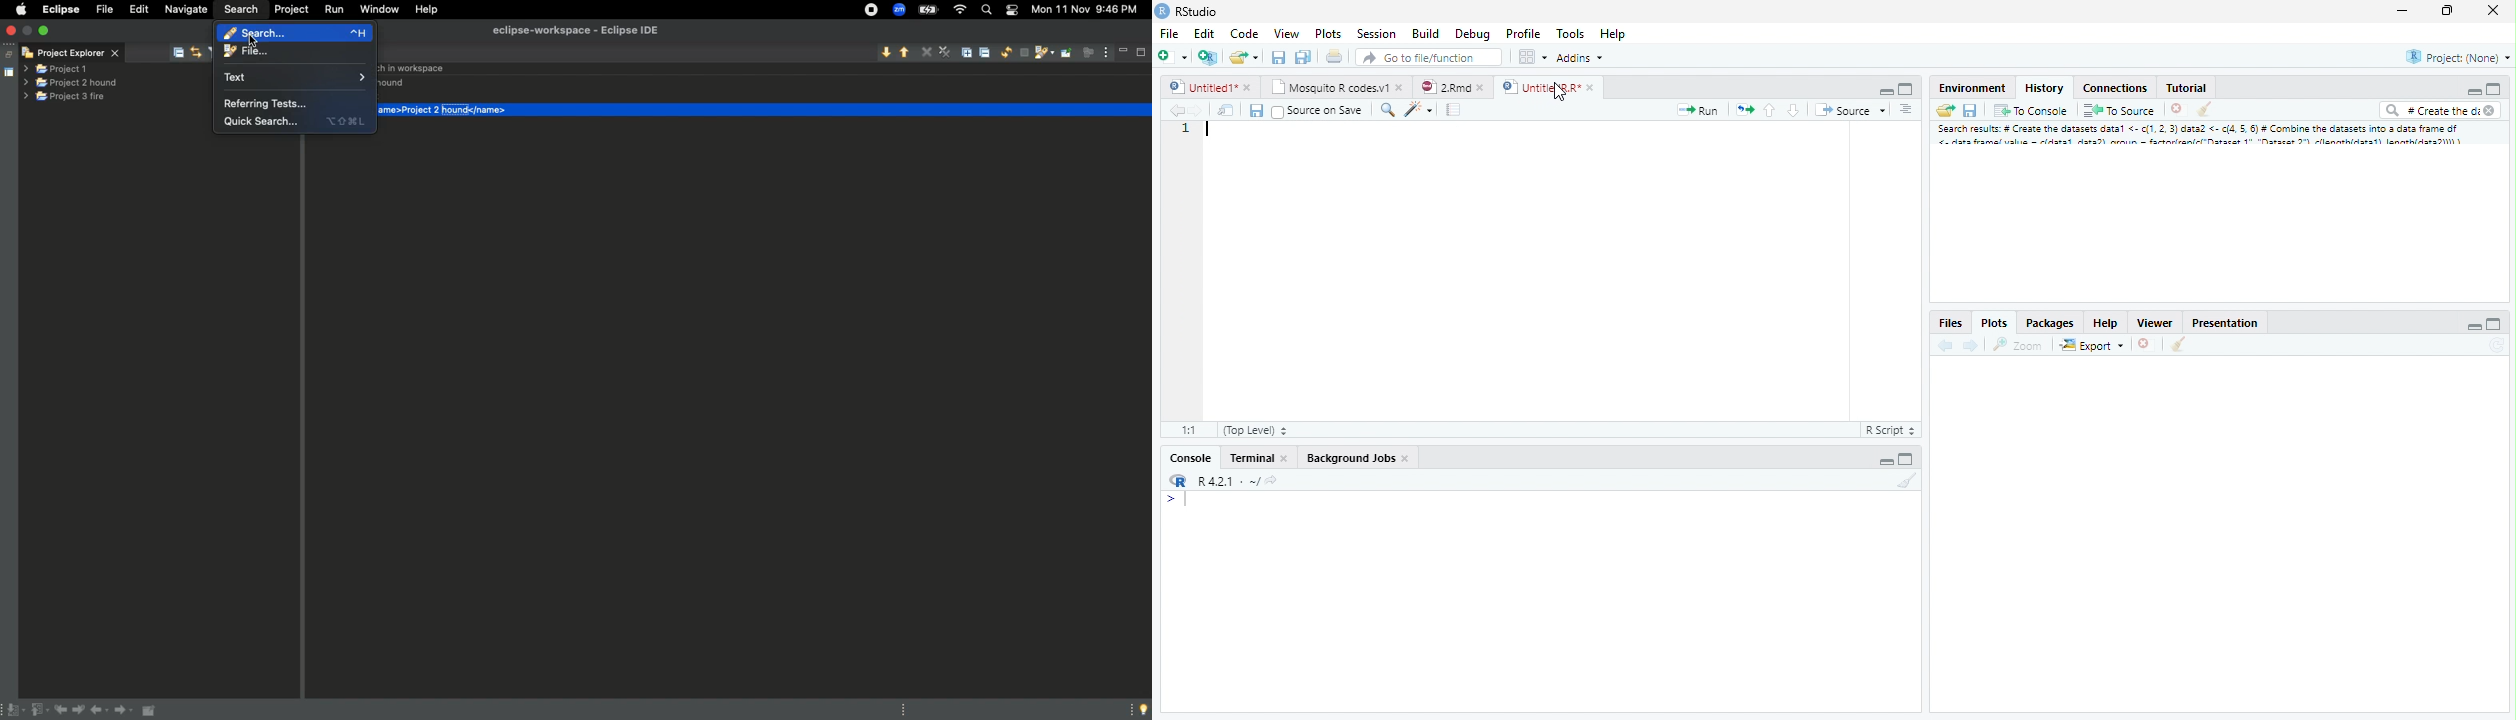 This screenshot has height=728, width=2520. Describe the element at coordinates (1337, 57) in the screenshot. I see `Print` at that location.